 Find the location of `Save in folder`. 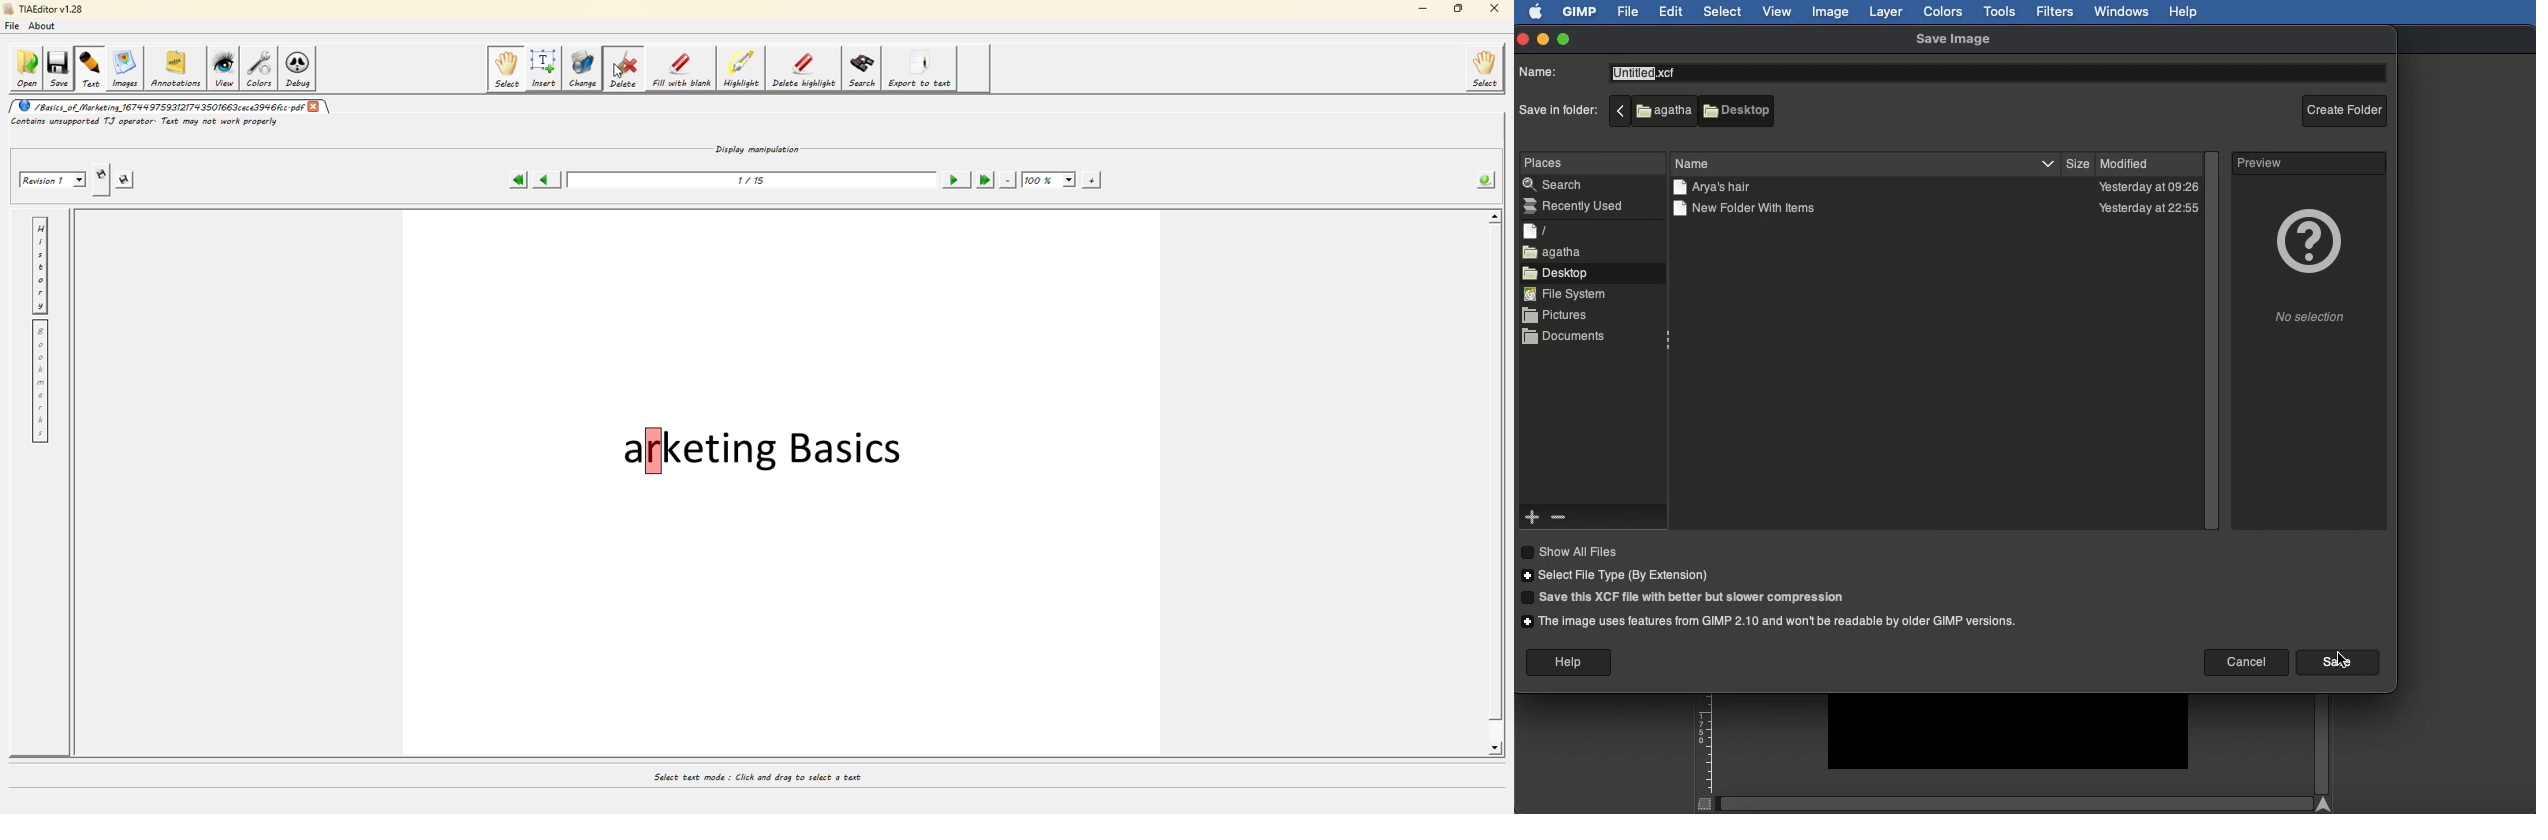

Save in folder is located at coordinates (1558, 110).